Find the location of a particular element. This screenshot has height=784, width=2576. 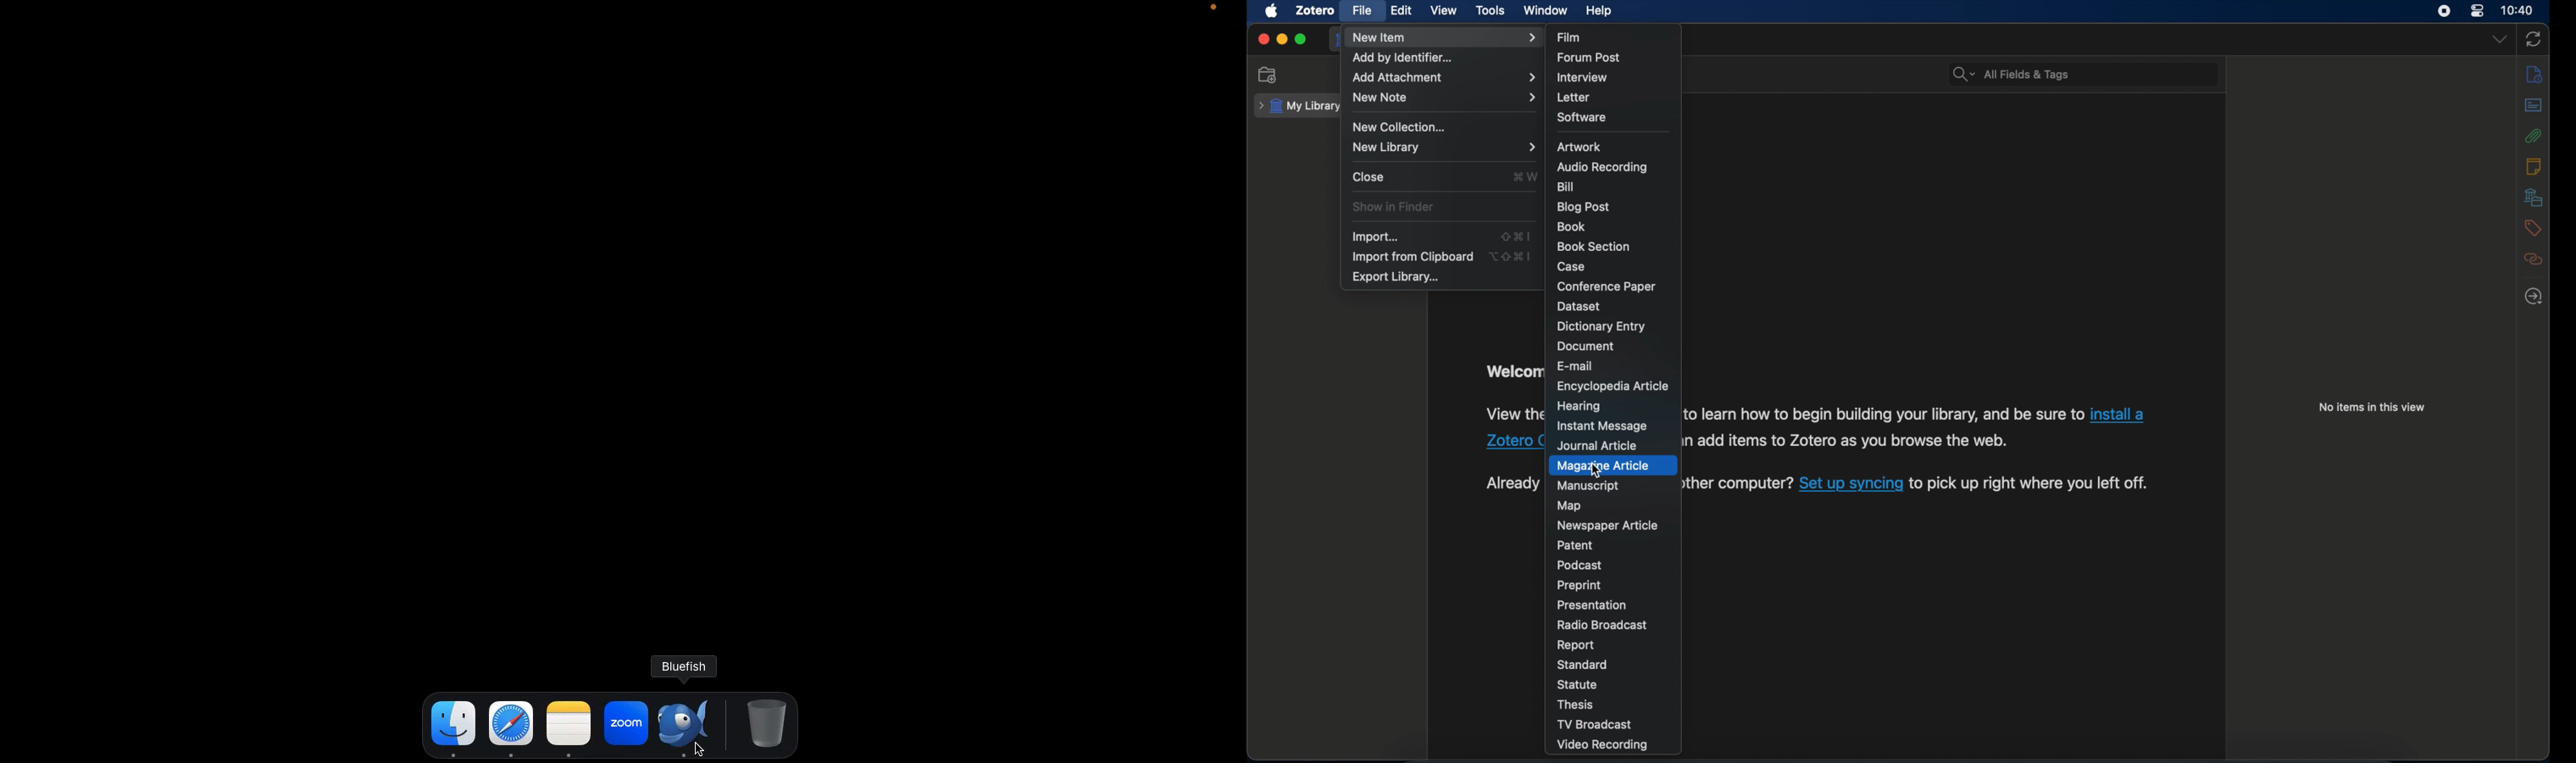

view is located at coordinates (1444, 10).